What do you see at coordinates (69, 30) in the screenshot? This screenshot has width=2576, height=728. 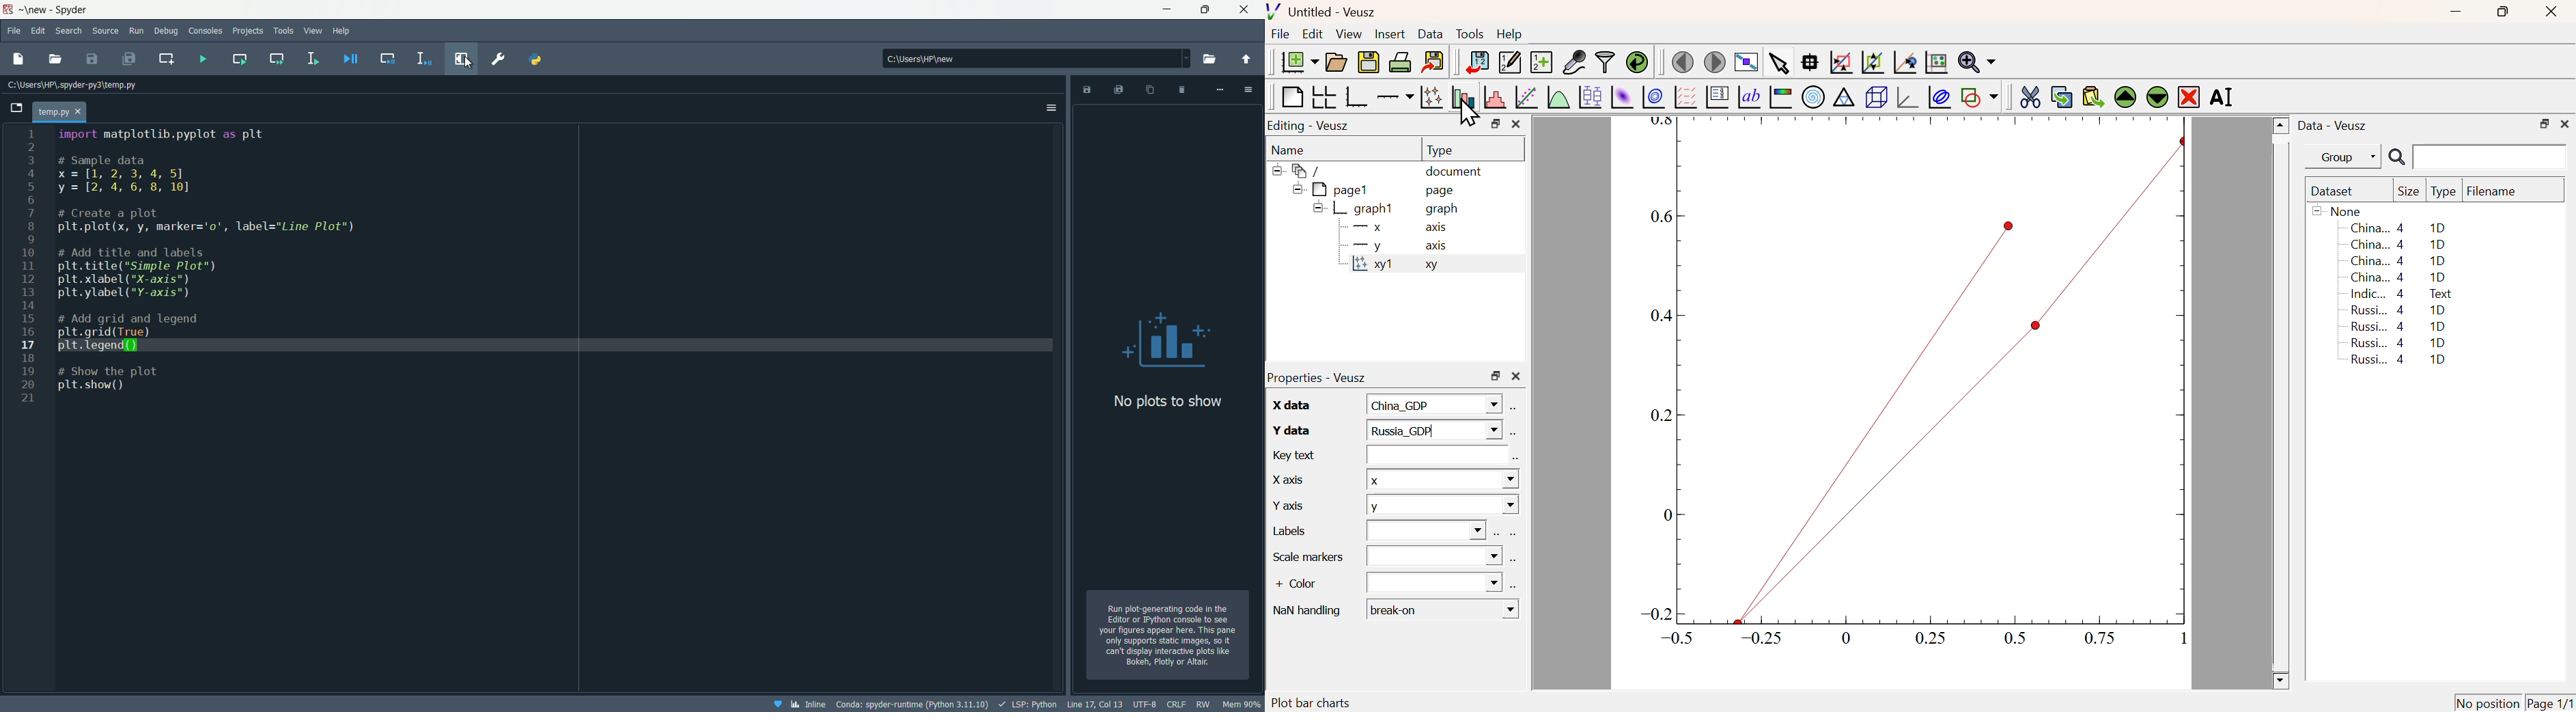 I see `search` at bounding box center [69, 30].